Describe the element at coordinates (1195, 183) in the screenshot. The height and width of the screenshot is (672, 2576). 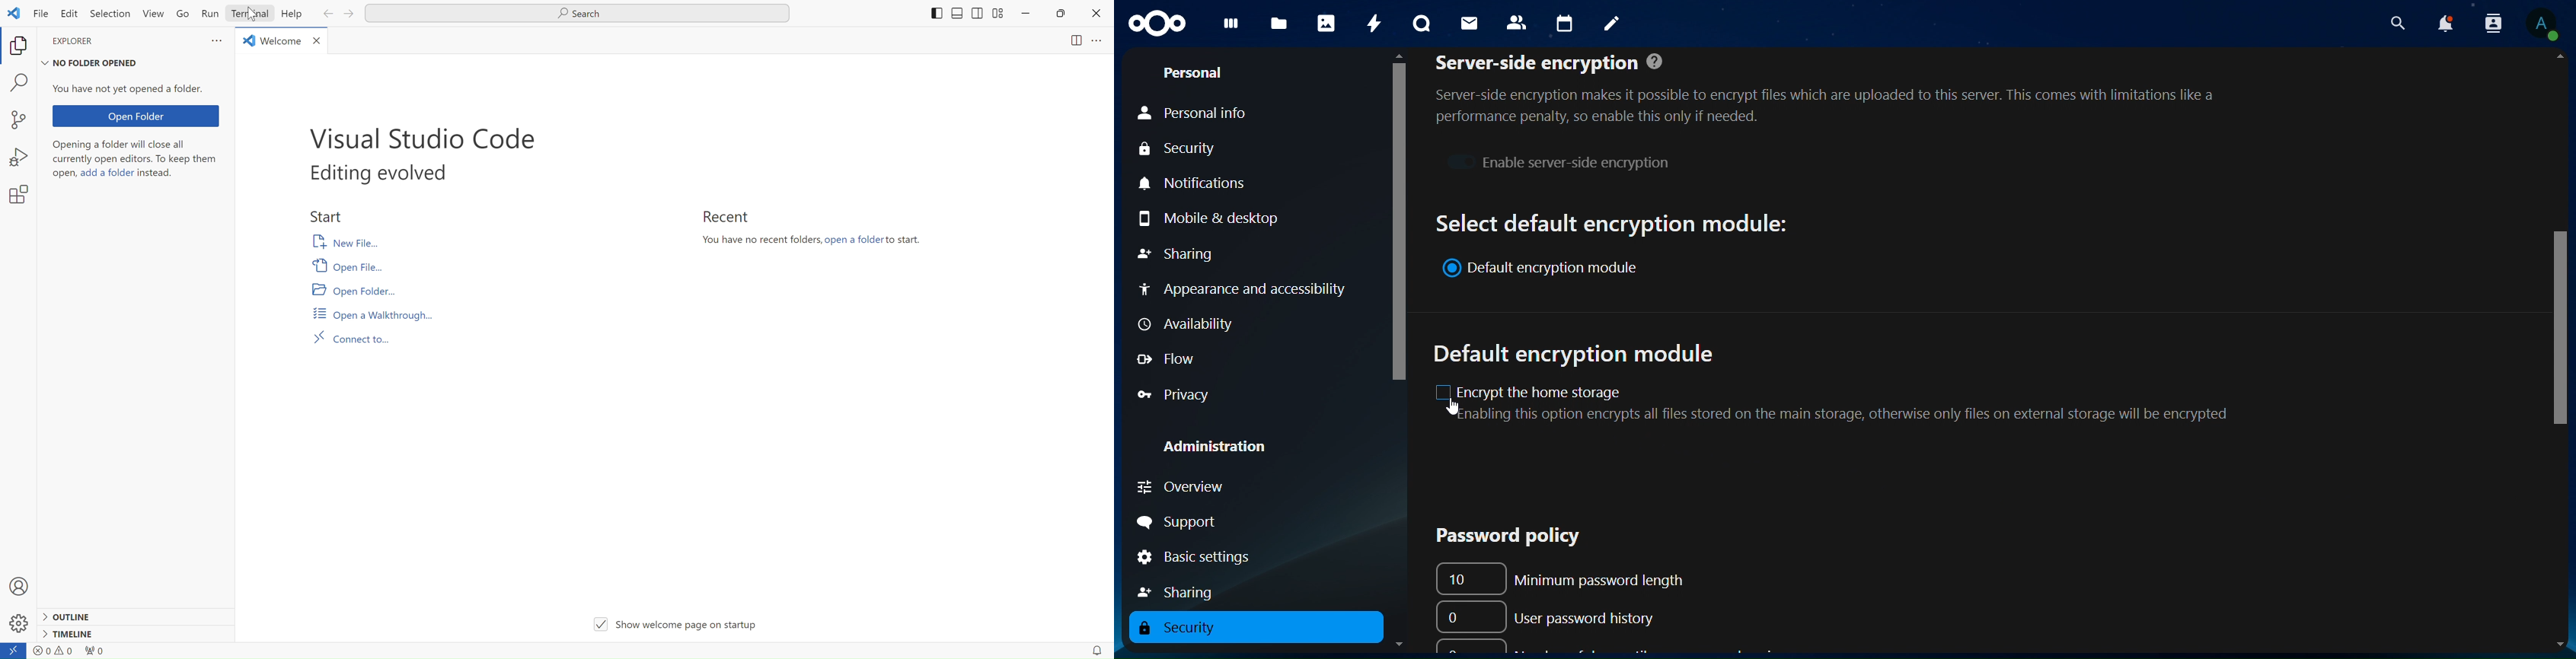
I see `notifications` at that location.